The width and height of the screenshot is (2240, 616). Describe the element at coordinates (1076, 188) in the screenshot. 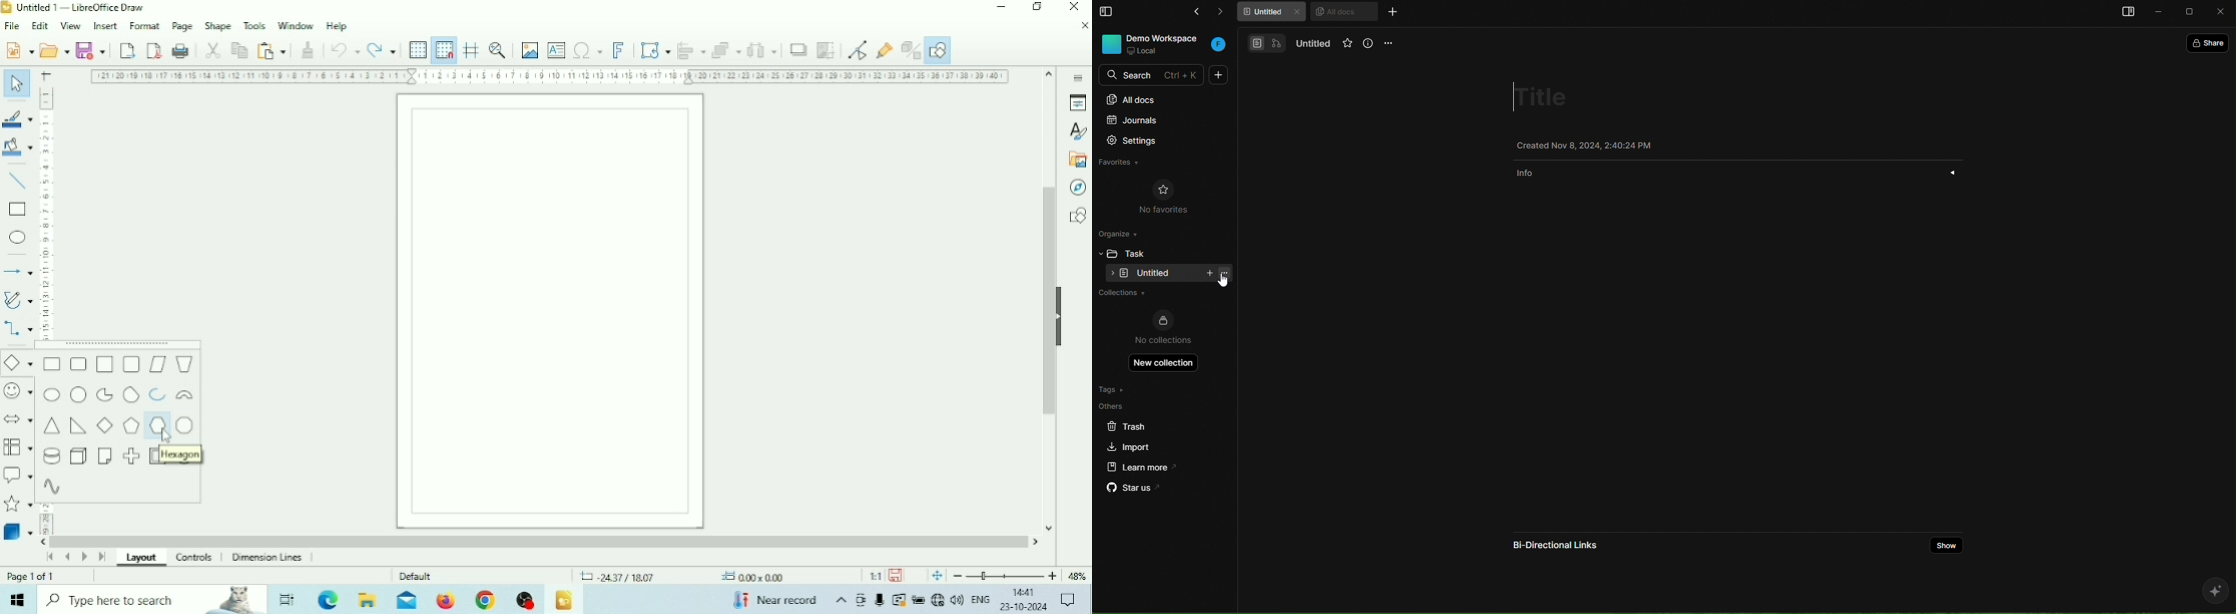

I see `Navigator` at that location.